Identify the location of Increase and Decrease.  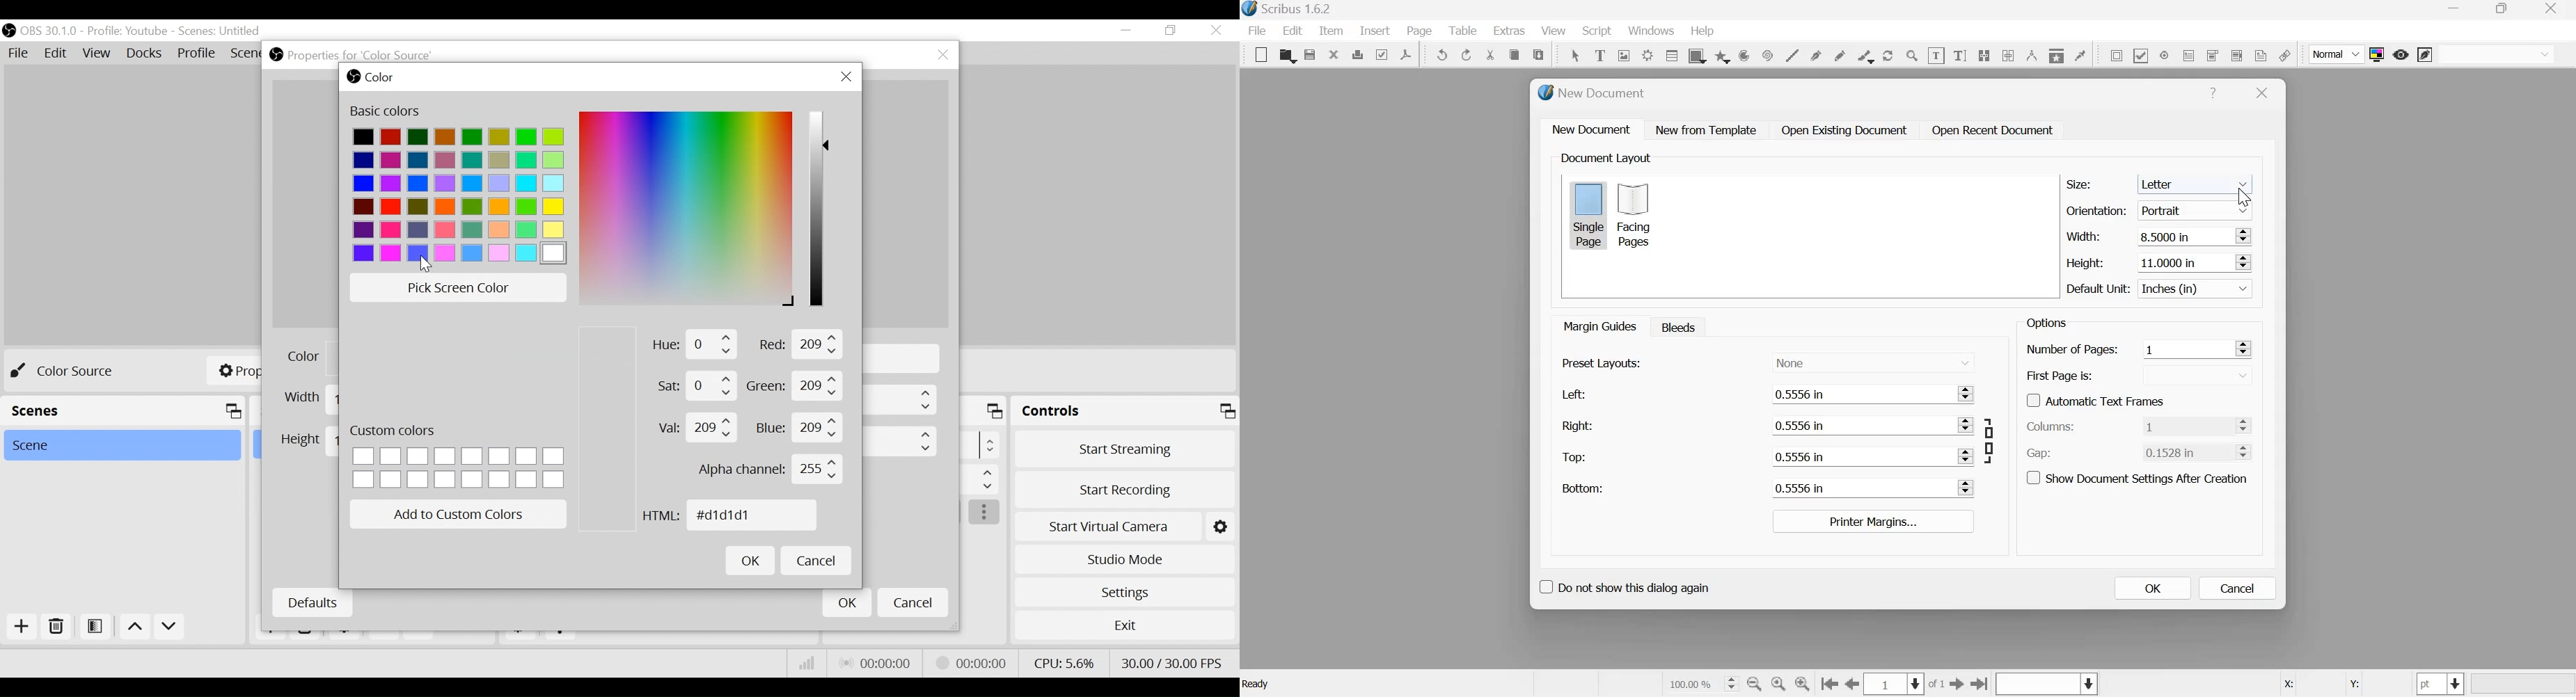
(2243, 262).